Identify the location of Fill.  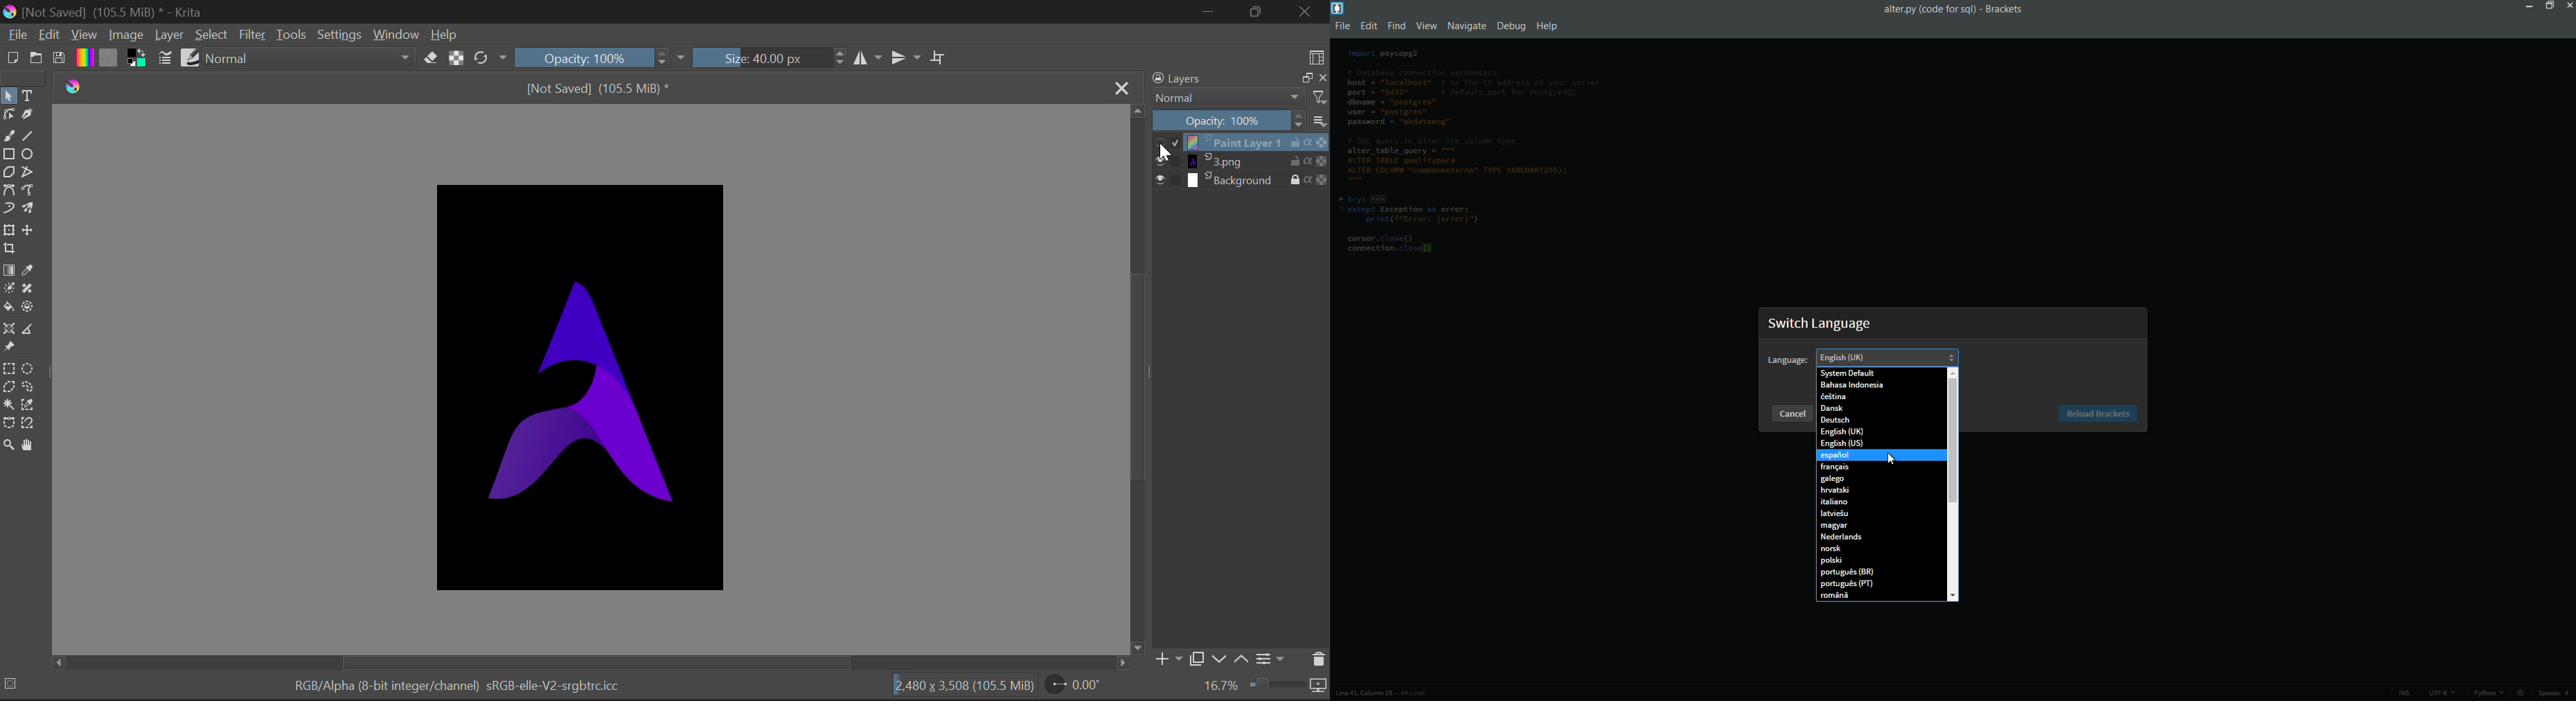
(9, 308).